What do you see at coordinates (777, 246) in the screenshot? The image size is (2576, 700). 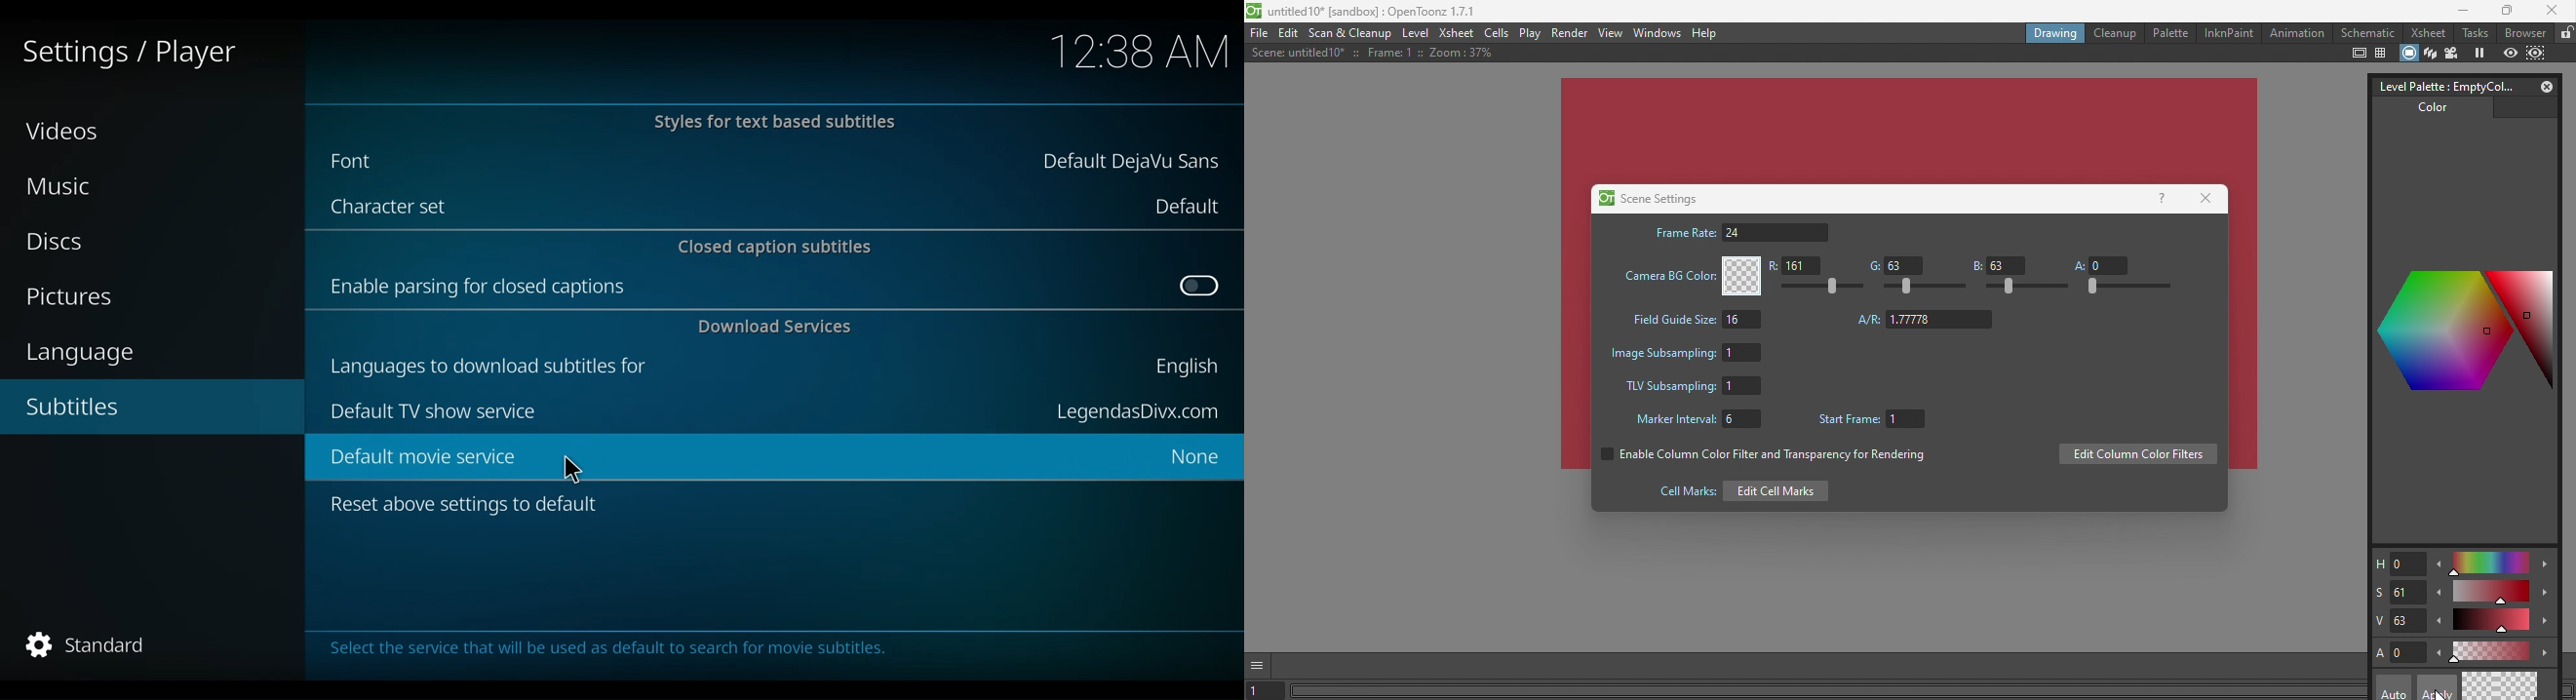 I see `Closed caption subtitles` at bounding box center [777, 246].